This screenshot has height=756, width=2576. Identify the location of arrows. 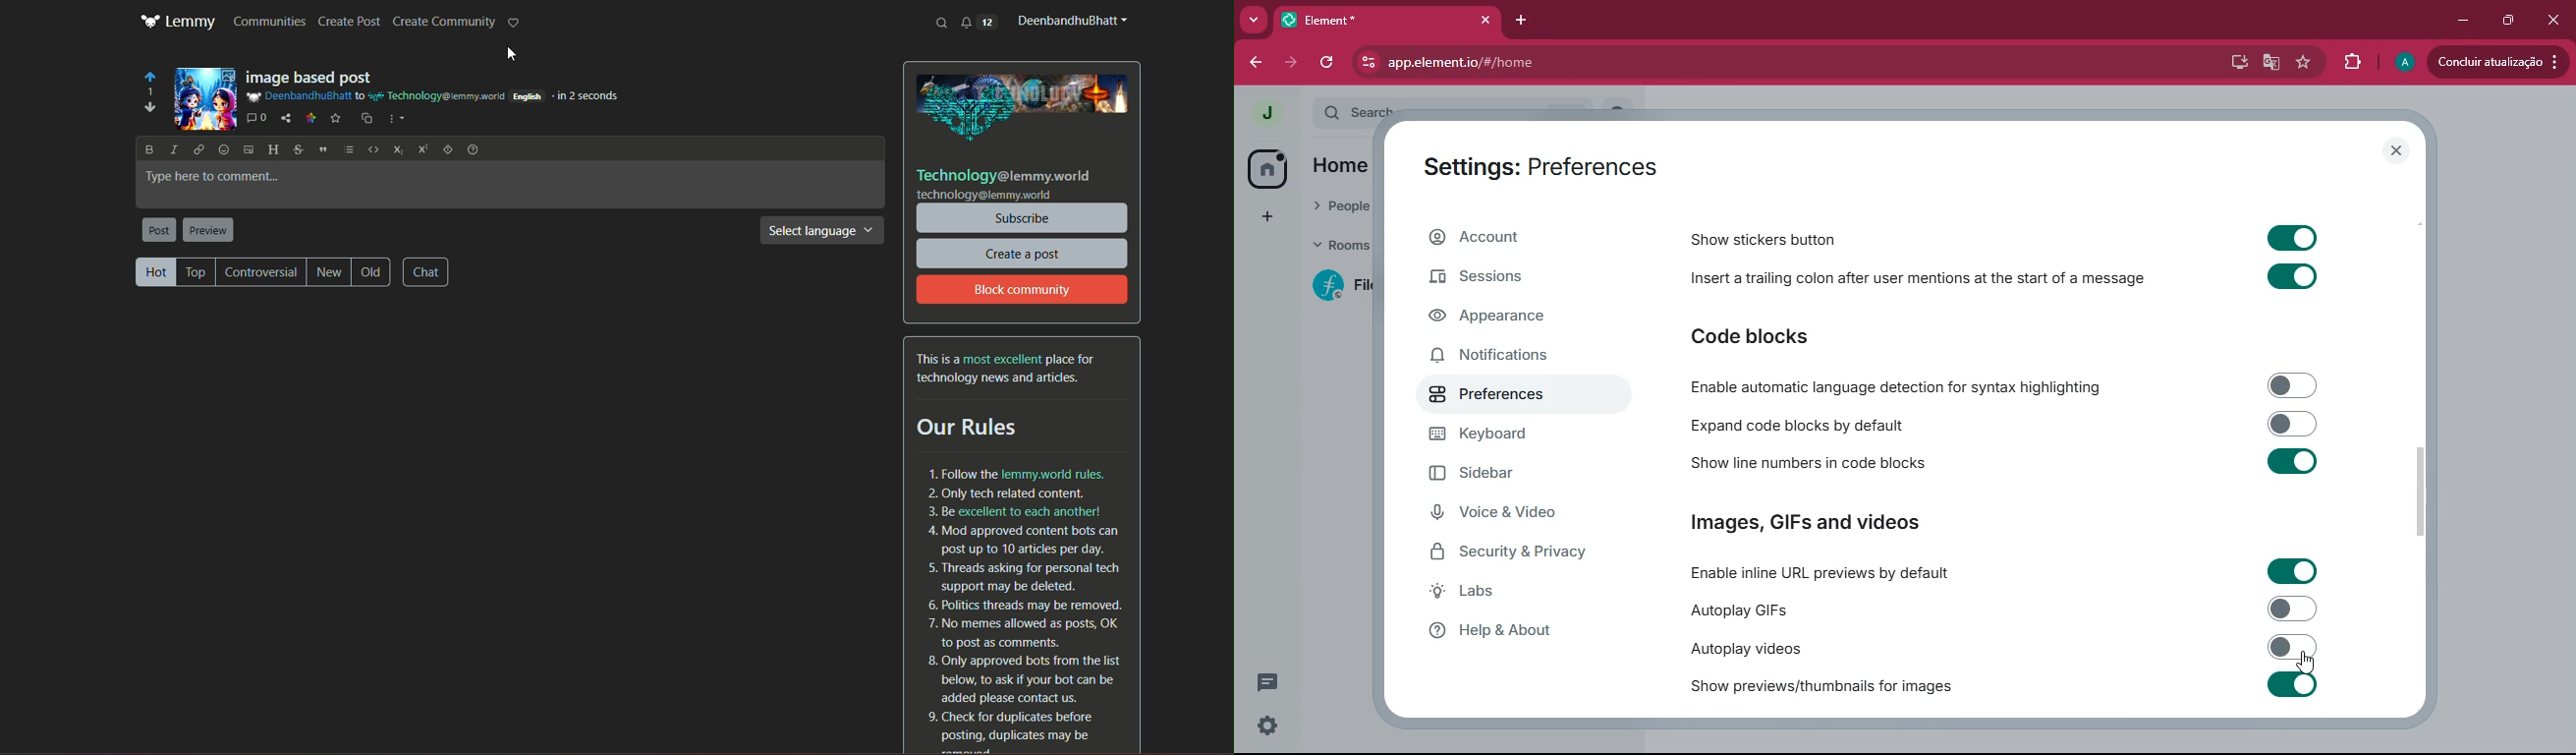
(146, 95).